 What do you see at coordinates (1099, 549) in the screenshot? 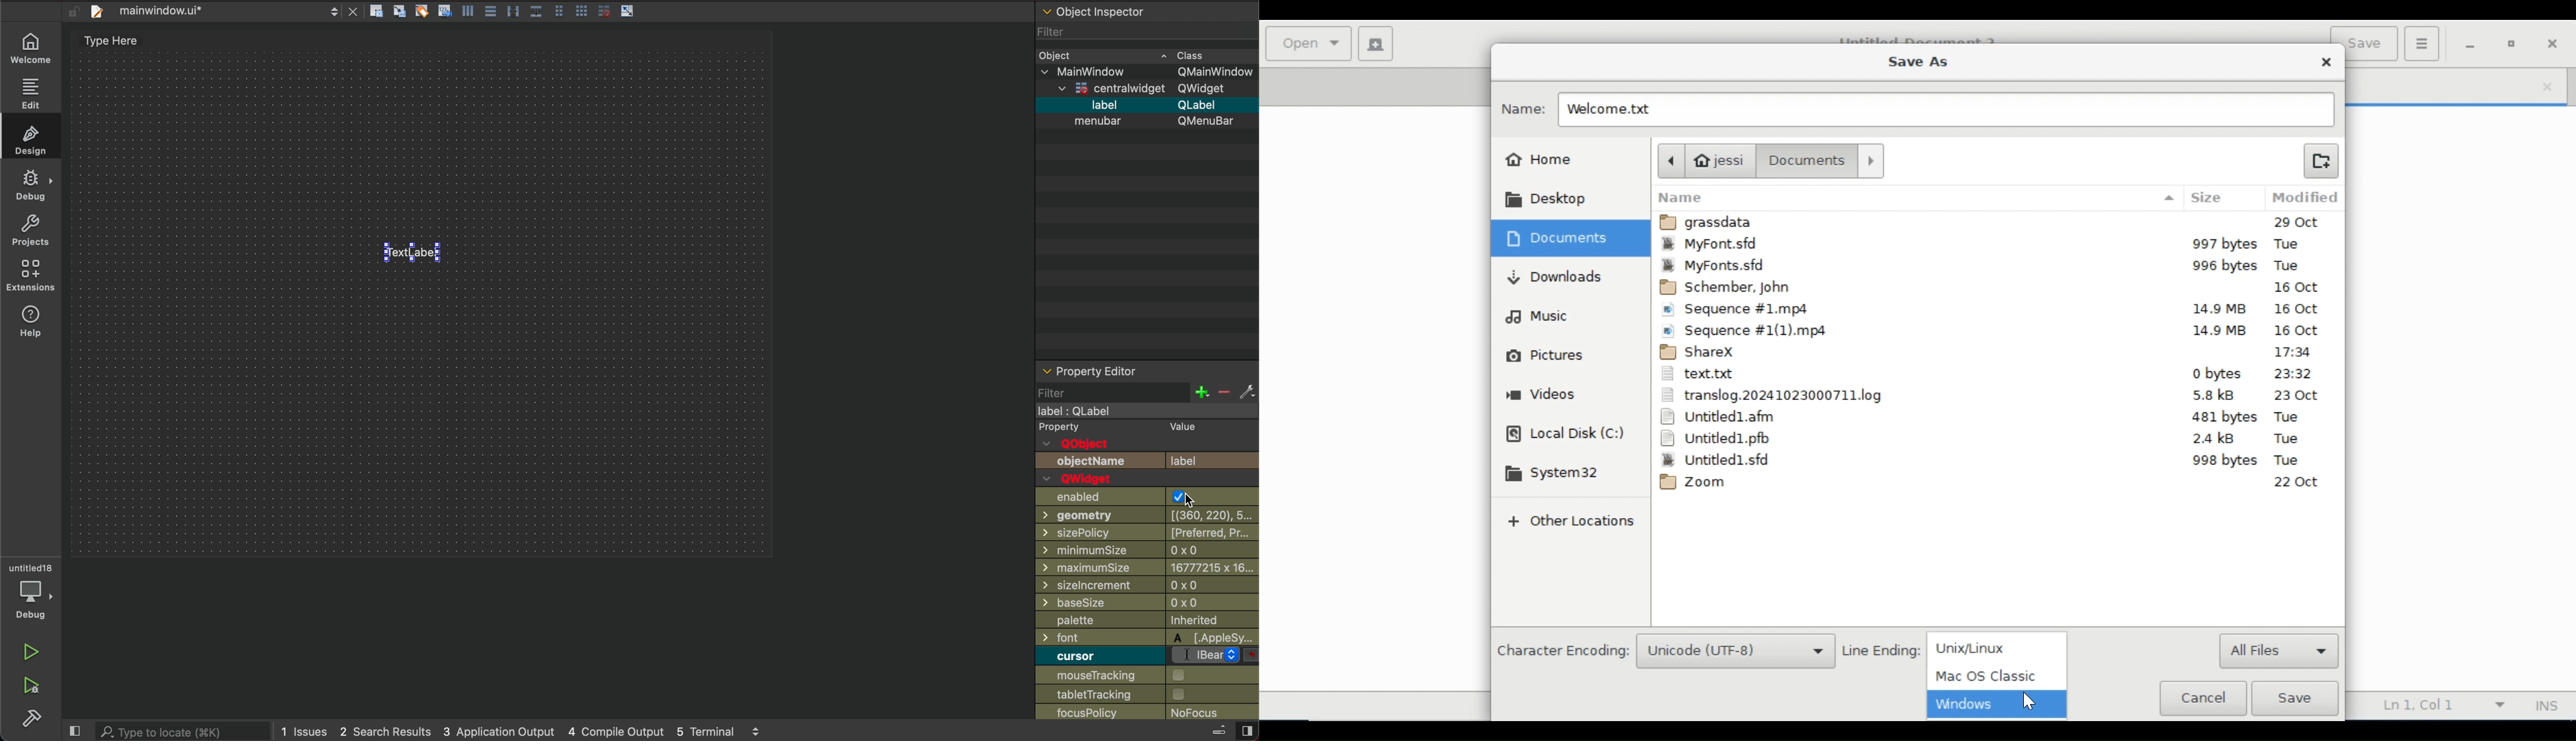
I see `minimumSize` at bounding box center [1099, 549].